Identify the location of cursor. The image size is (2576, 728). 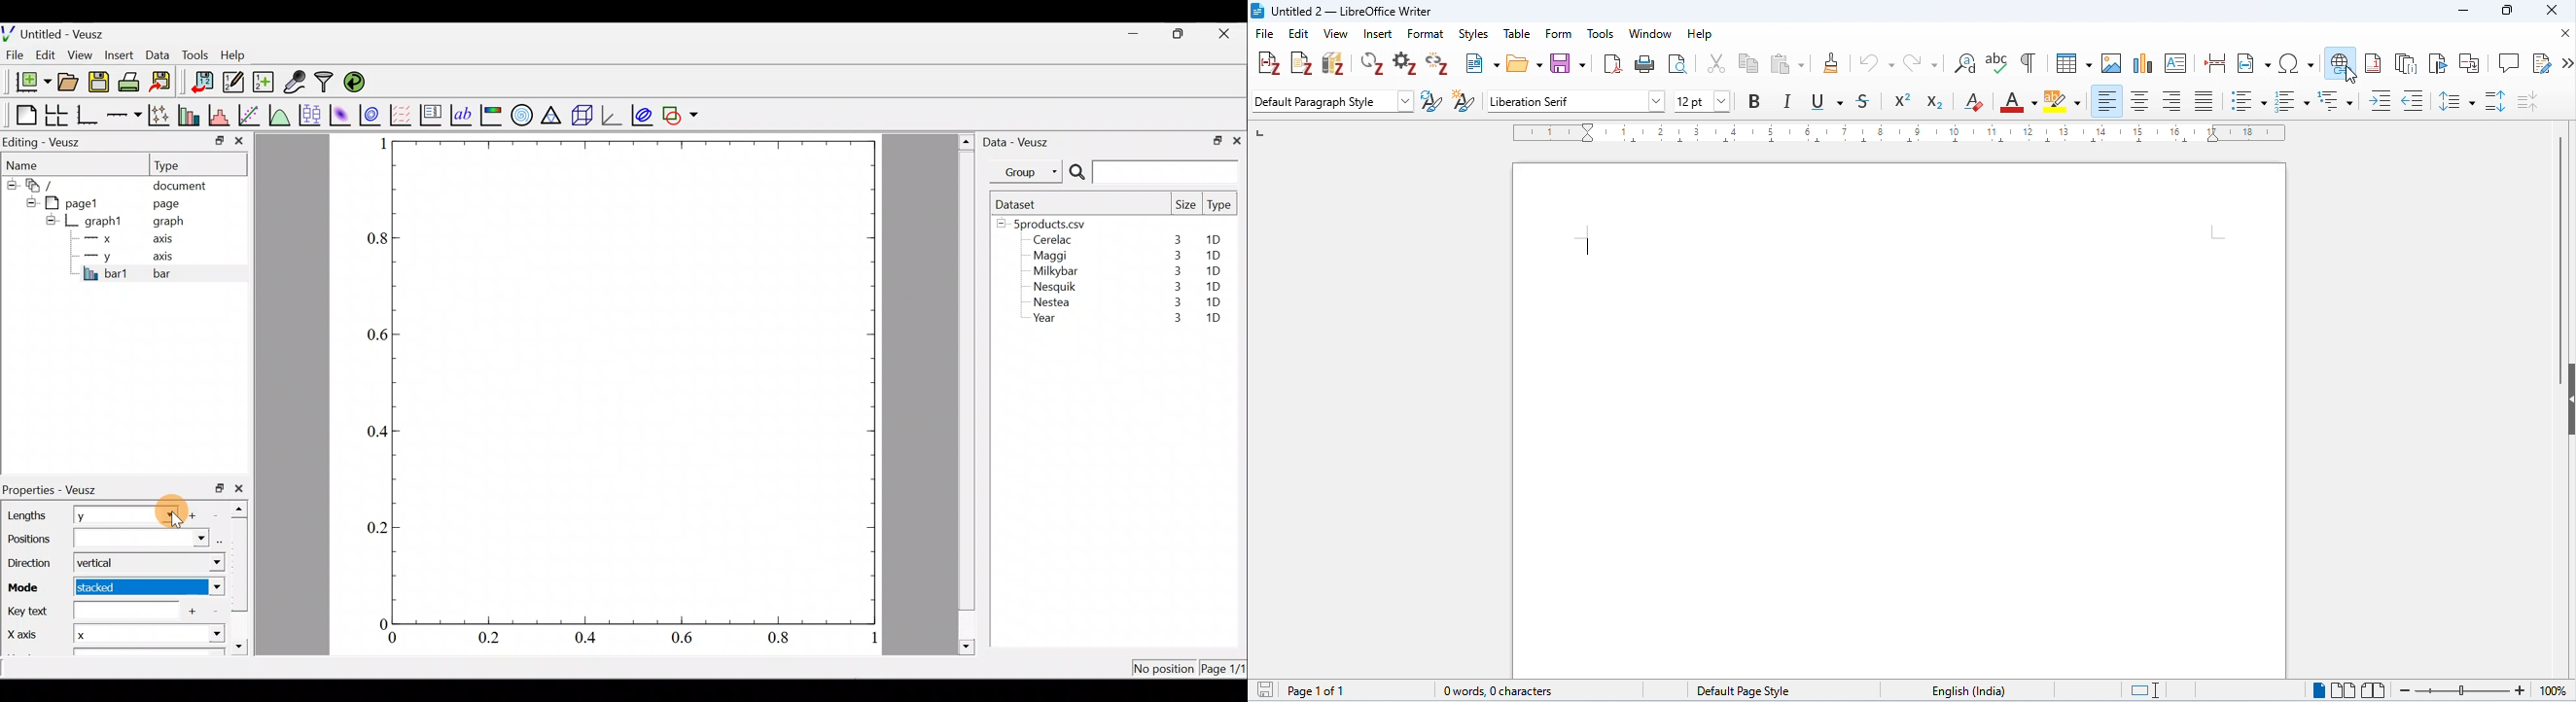
(166, 510).